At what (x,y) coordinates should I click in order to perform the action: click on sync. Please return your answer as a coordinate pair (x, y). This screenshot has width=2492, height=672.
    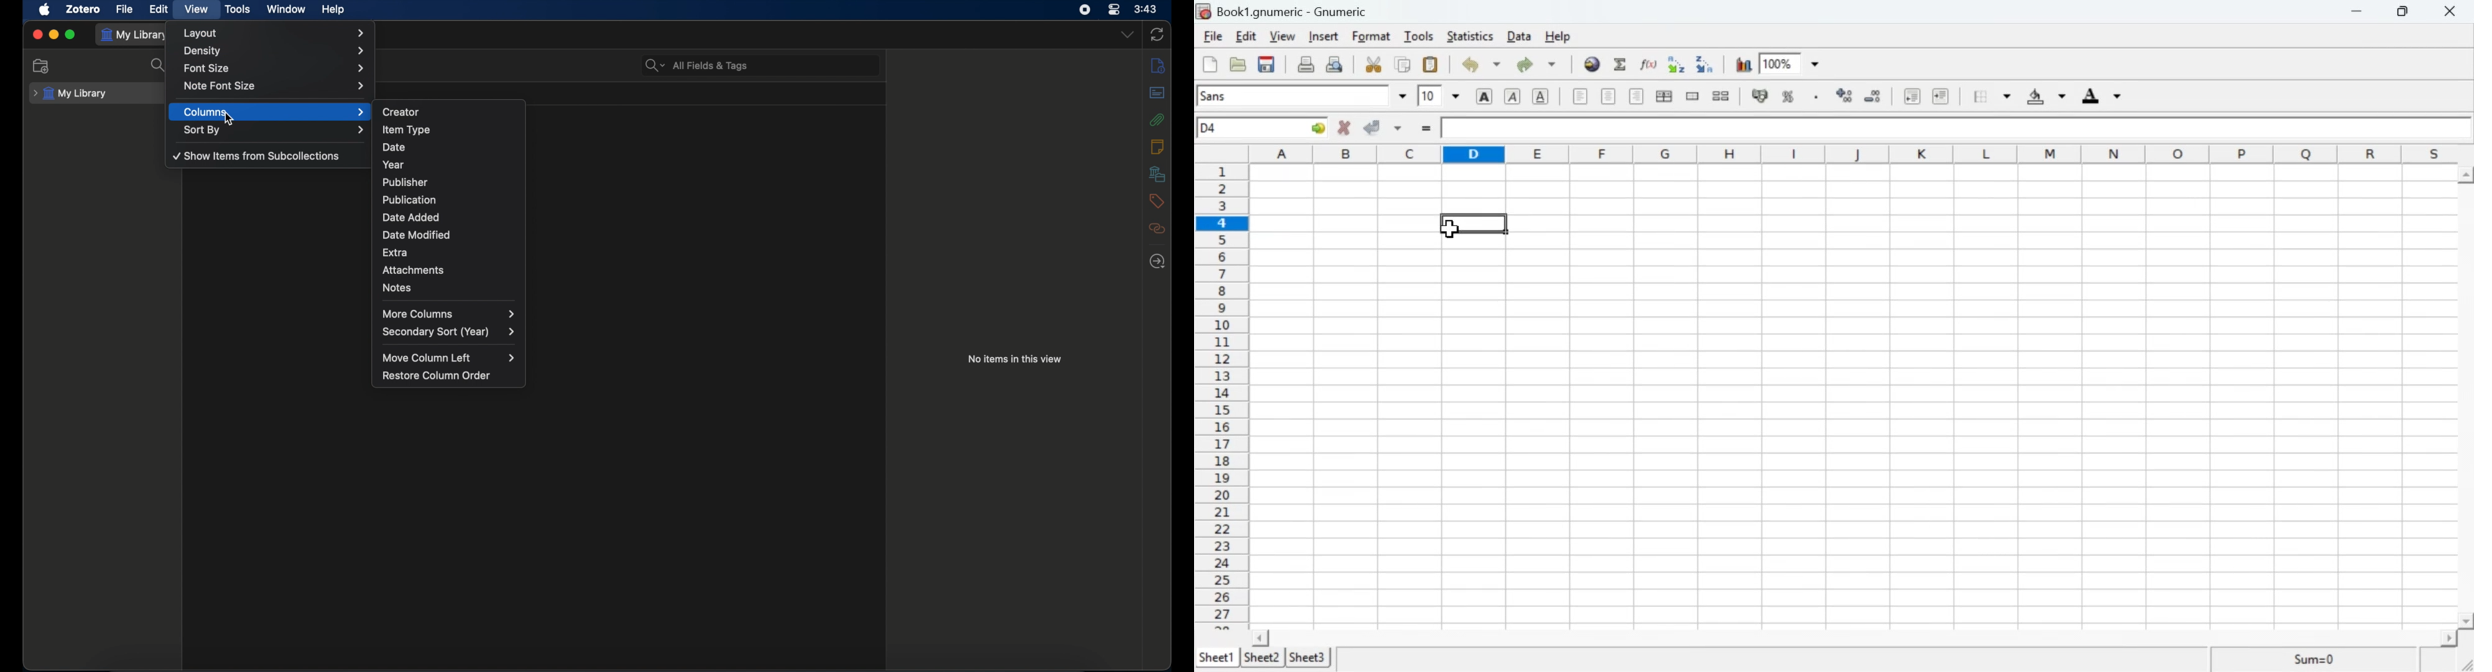
    Looking at the image, I should click on (1158, 34).